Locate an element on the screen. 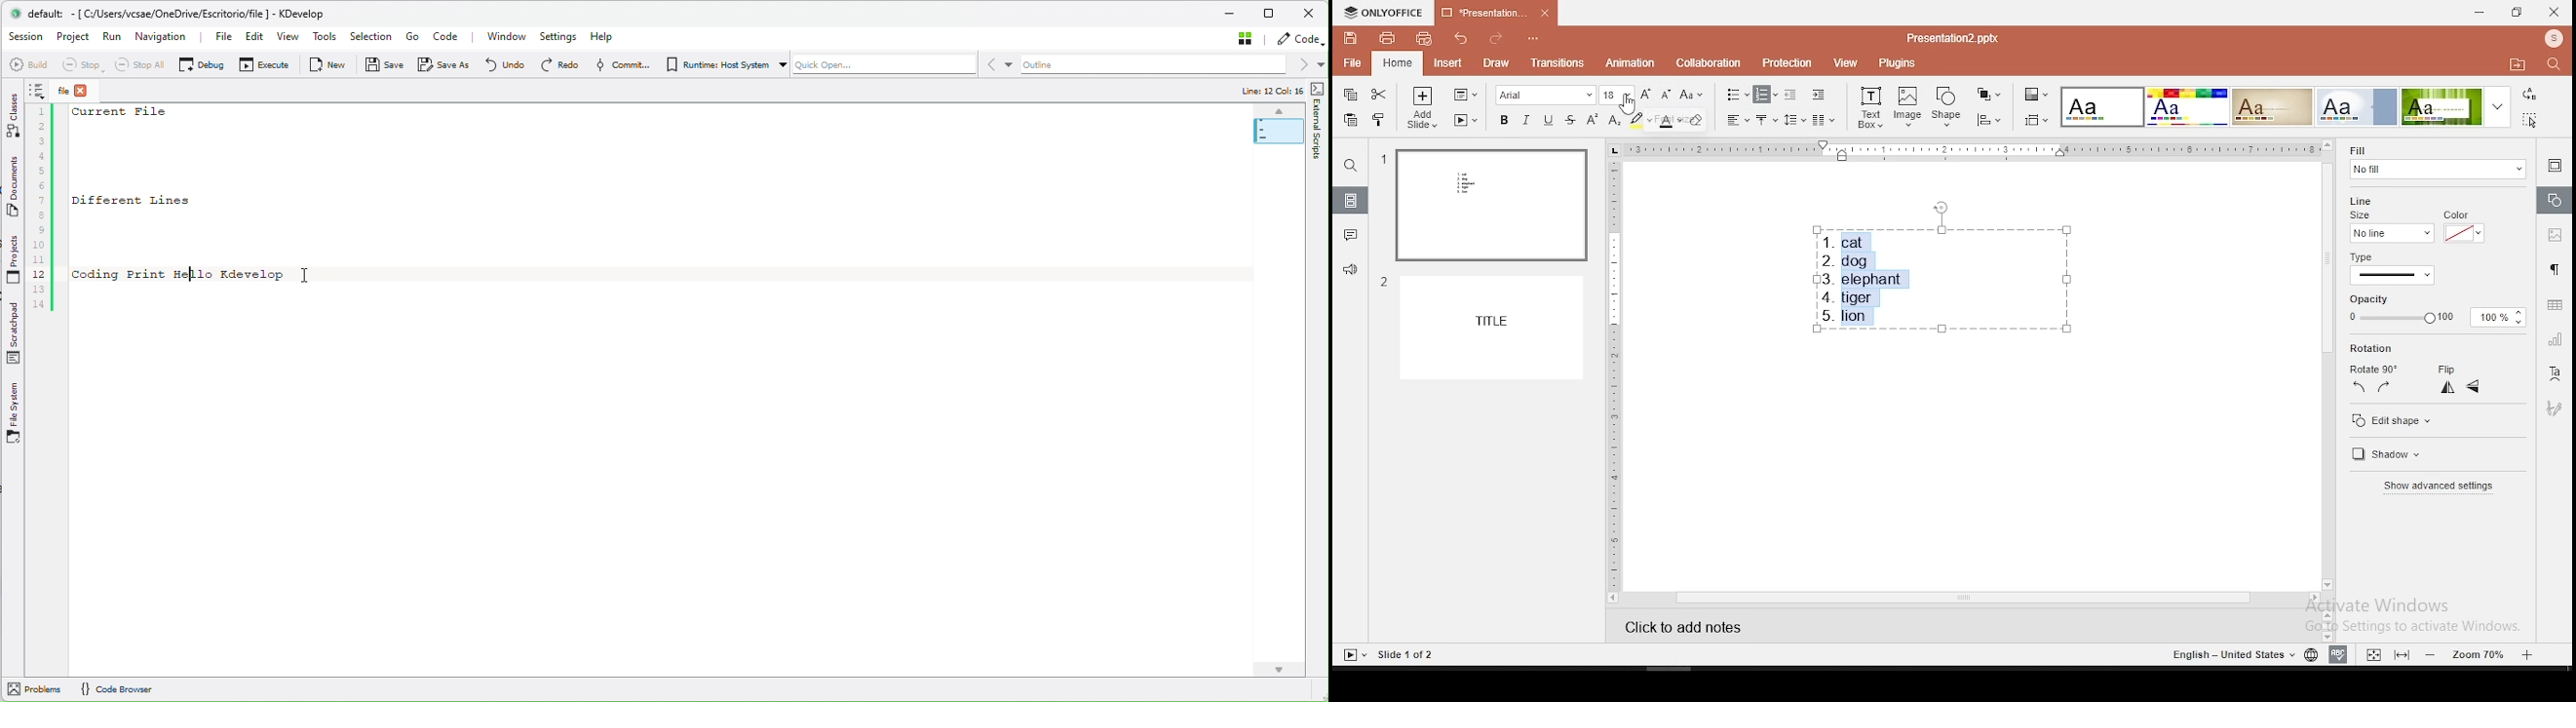 This screenshot has width=2576, height=728. spacing is located at coordinates (1794, 120).